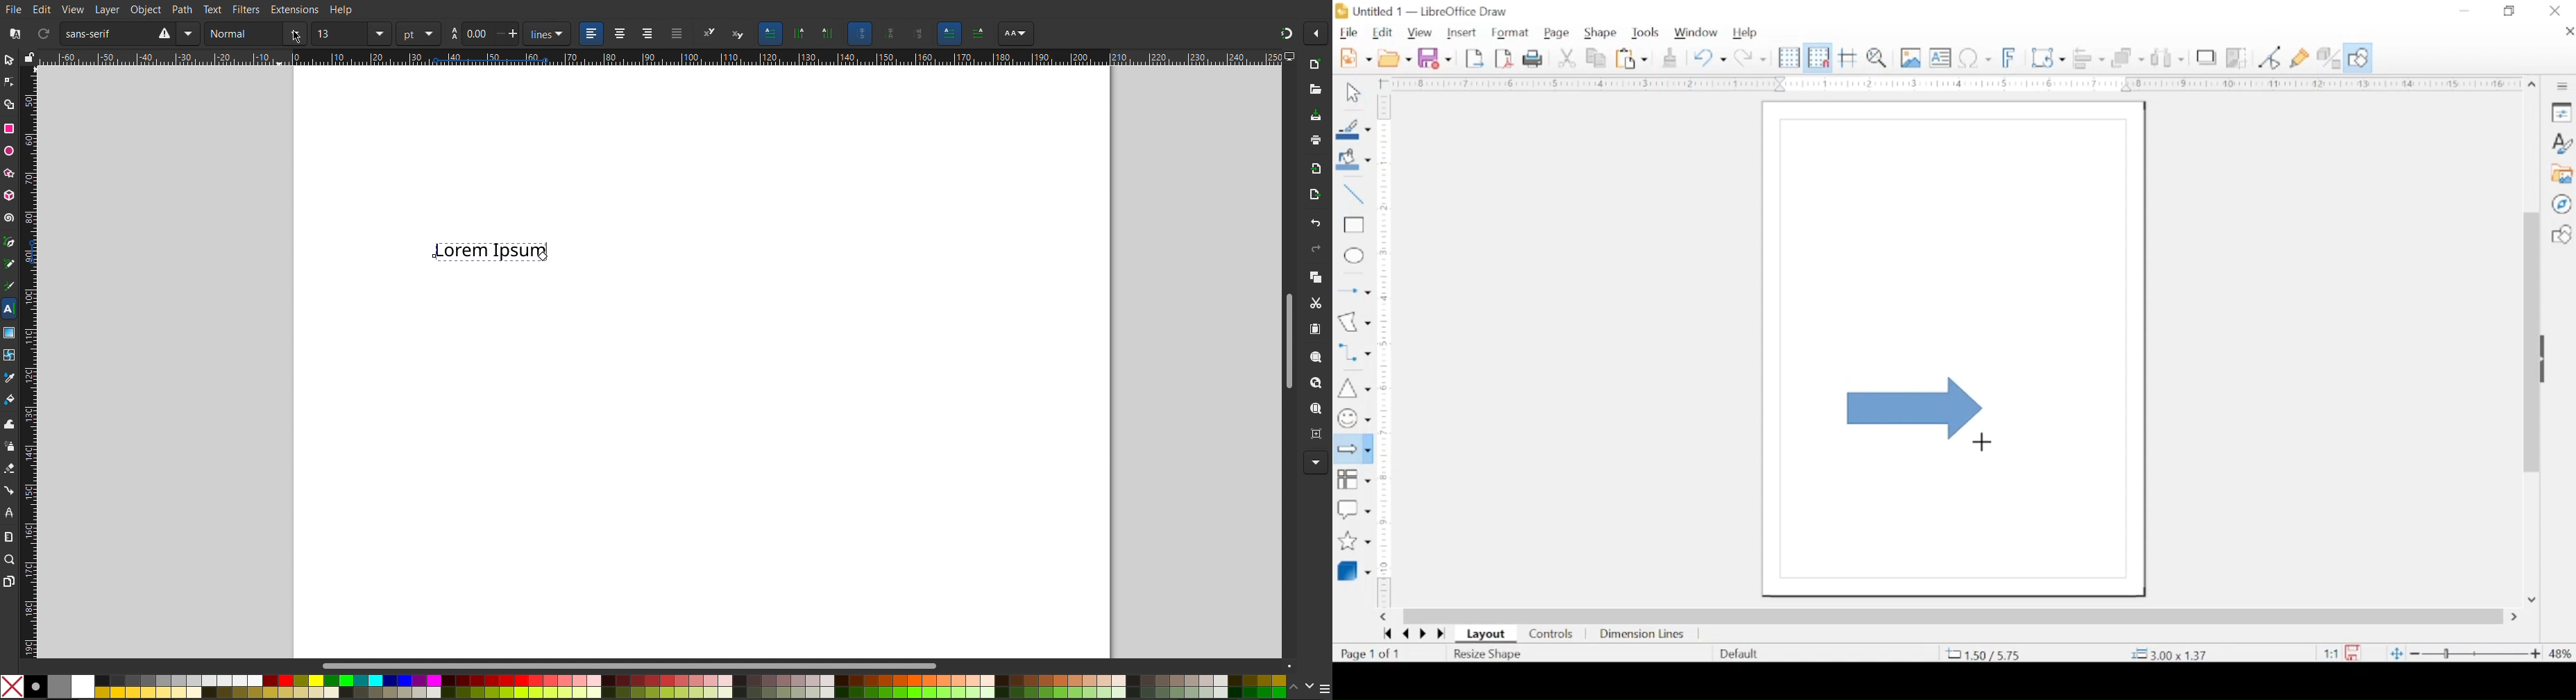 Image resolution: width=2576 pixels, height=700 pixels. Describe the element at coordinates (1435, 57) in the screenshot. I see `save` at that location.